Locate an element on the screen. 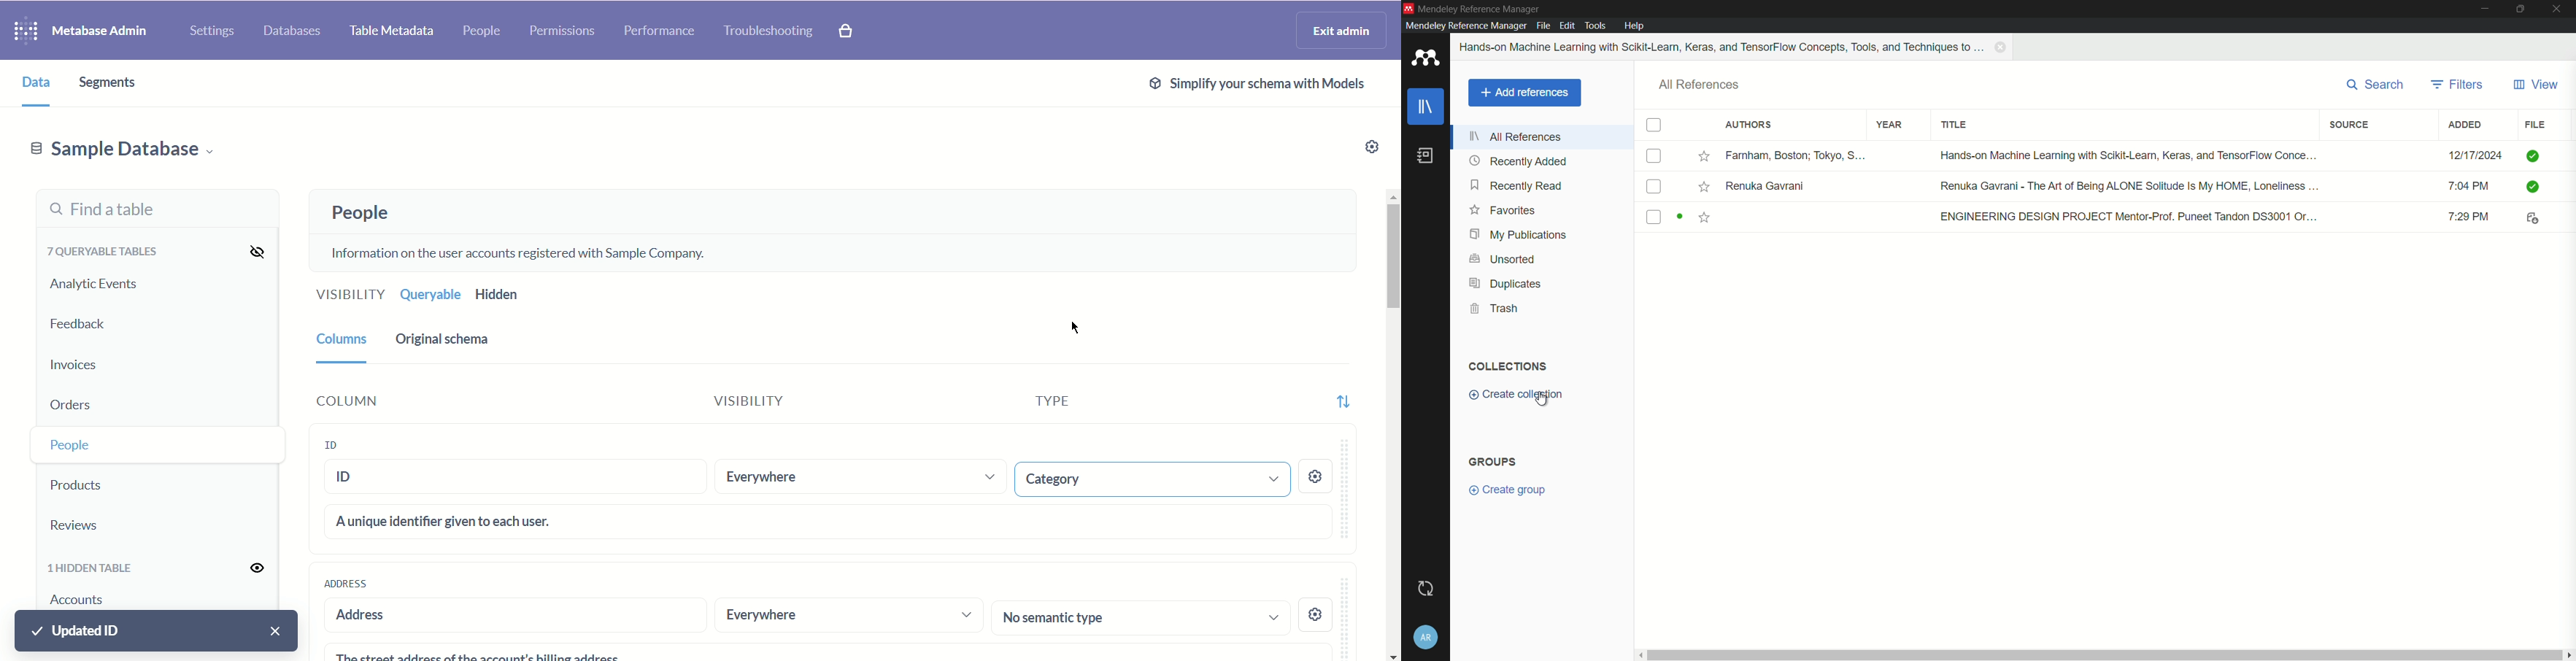 This screenshot has height=672, width=2576. create collection is located at coordinates (1516, 397).